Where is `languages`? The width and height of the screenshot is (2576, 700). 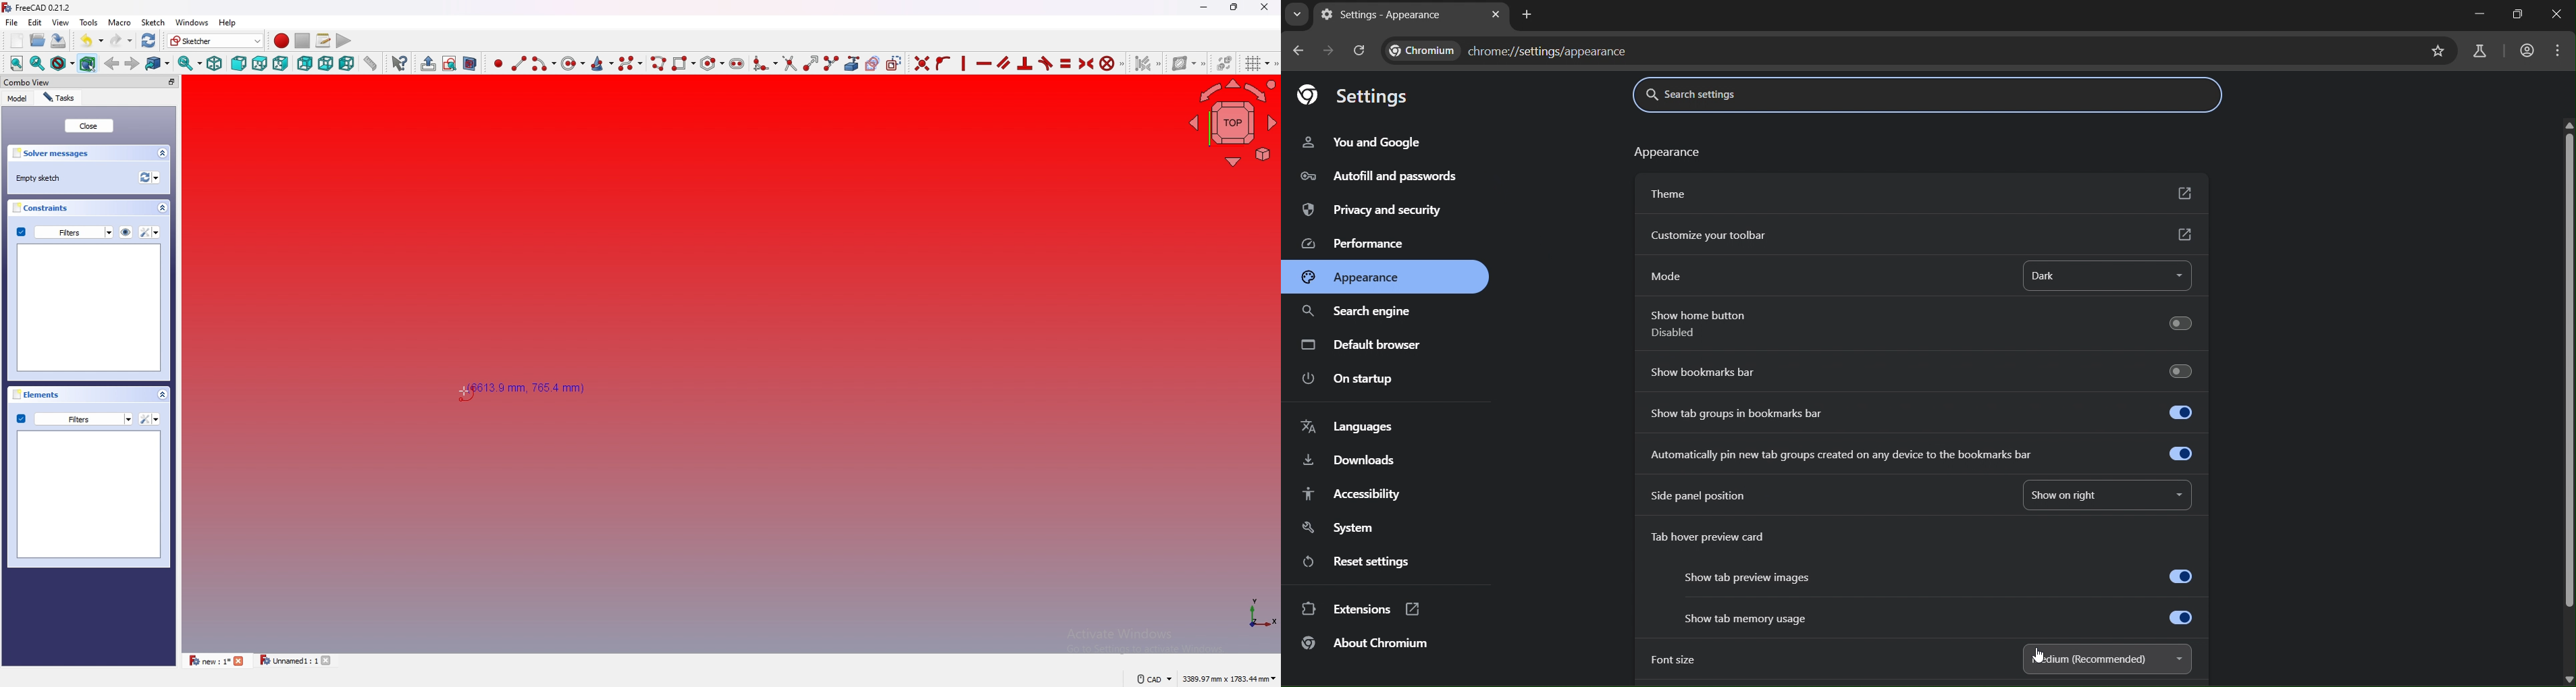
languages is located at coordinates (1346, 425).